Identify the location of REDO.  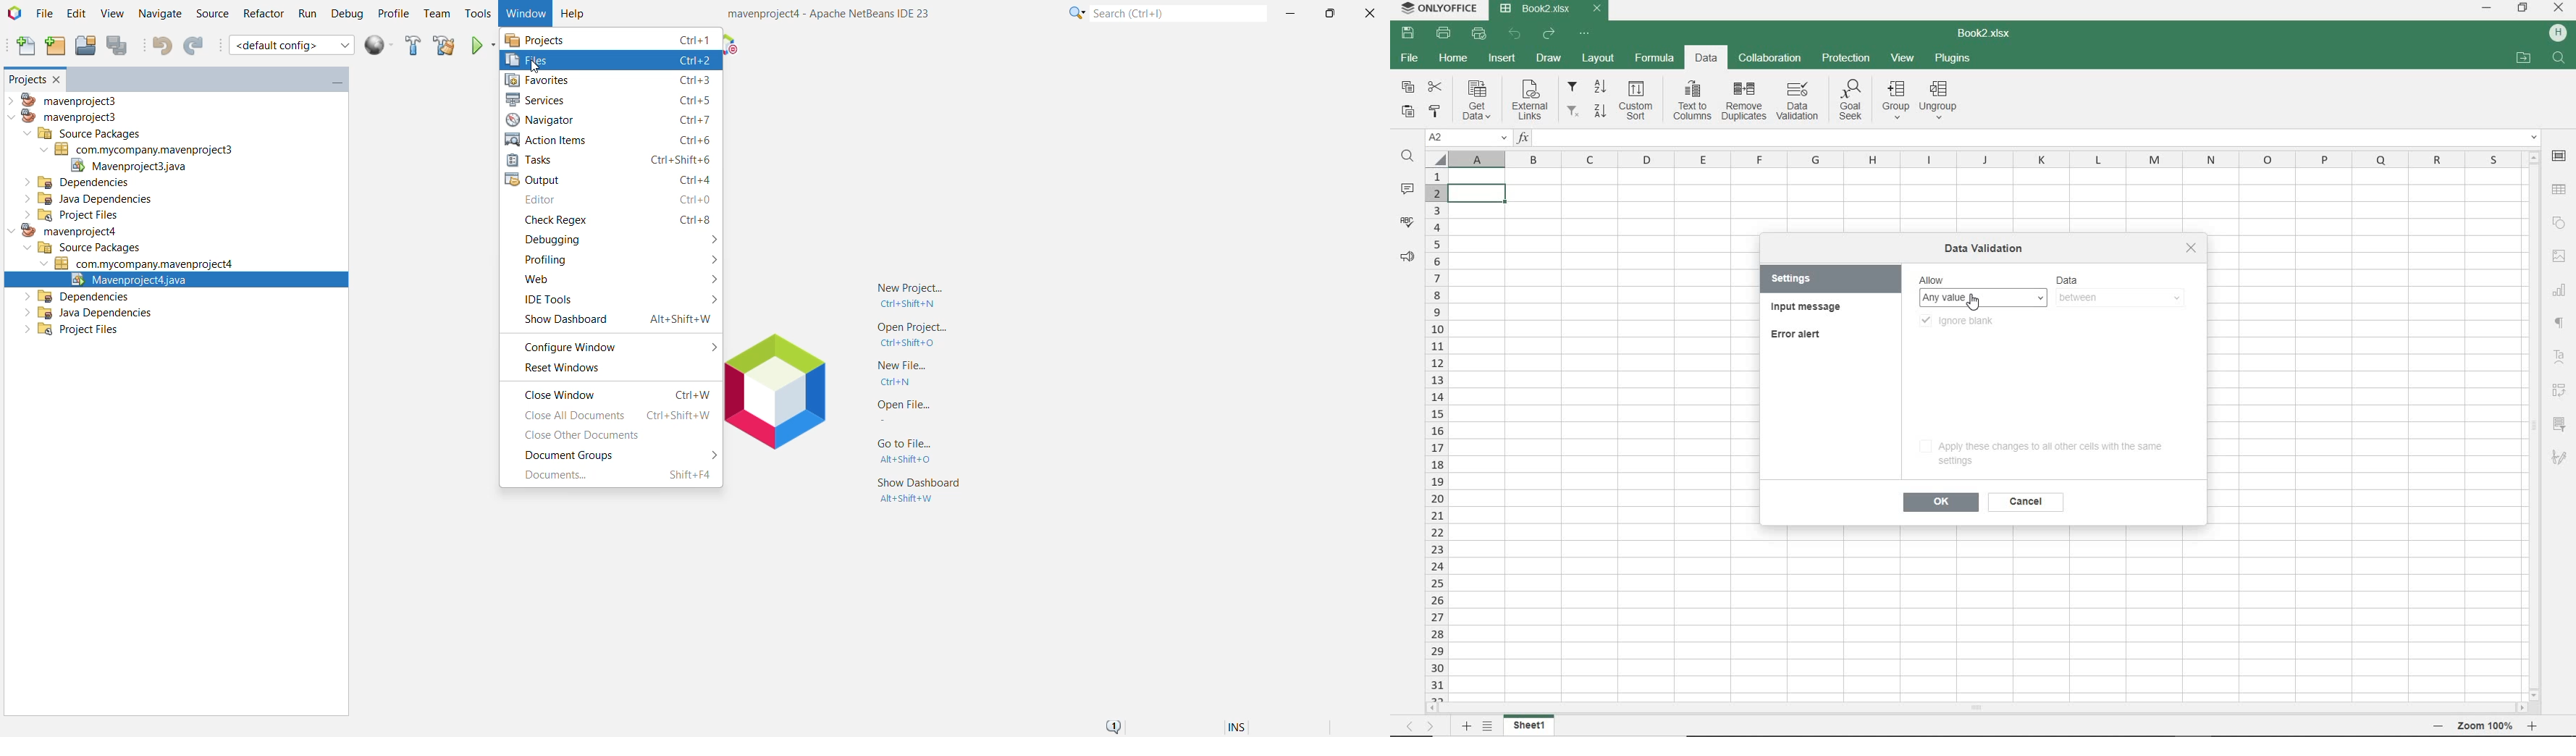
(1549, 35).